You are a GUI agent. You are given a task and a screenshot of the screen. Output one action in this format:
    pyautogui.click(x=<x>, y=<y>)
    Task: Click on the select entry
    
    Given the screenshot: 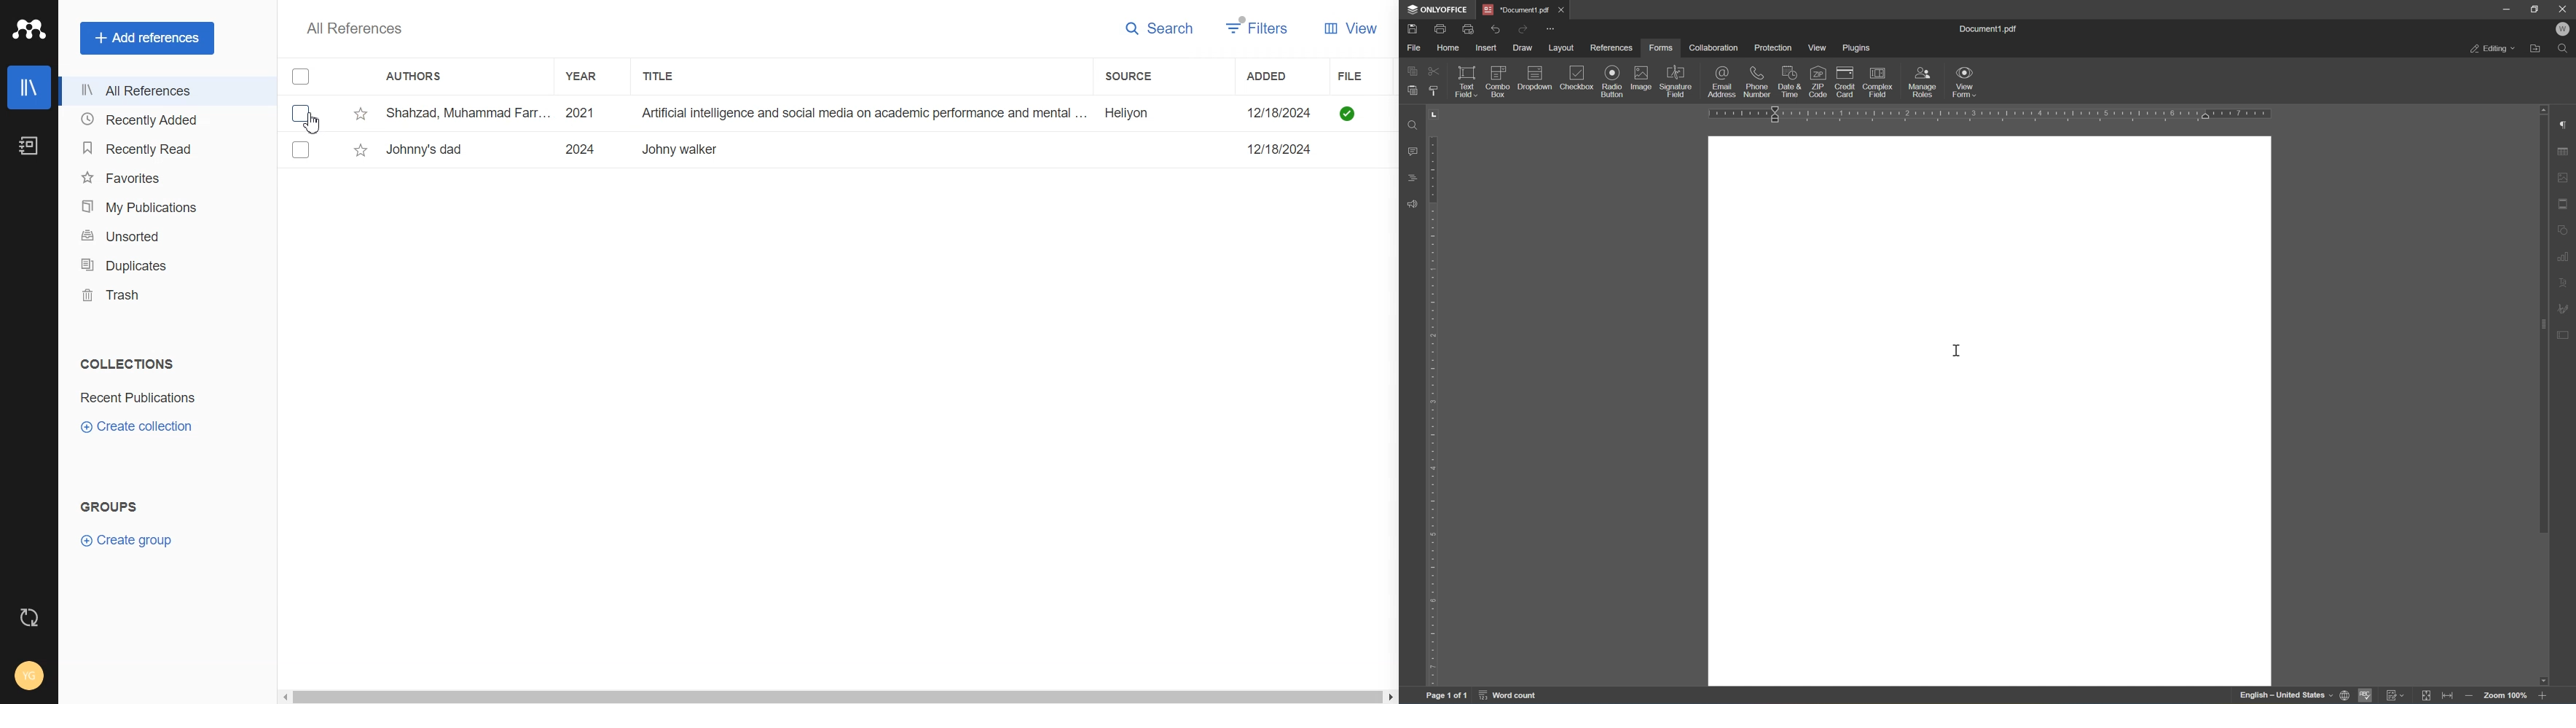 What is the action you would take?
    pyautogui.click(x=301, y=114)
    